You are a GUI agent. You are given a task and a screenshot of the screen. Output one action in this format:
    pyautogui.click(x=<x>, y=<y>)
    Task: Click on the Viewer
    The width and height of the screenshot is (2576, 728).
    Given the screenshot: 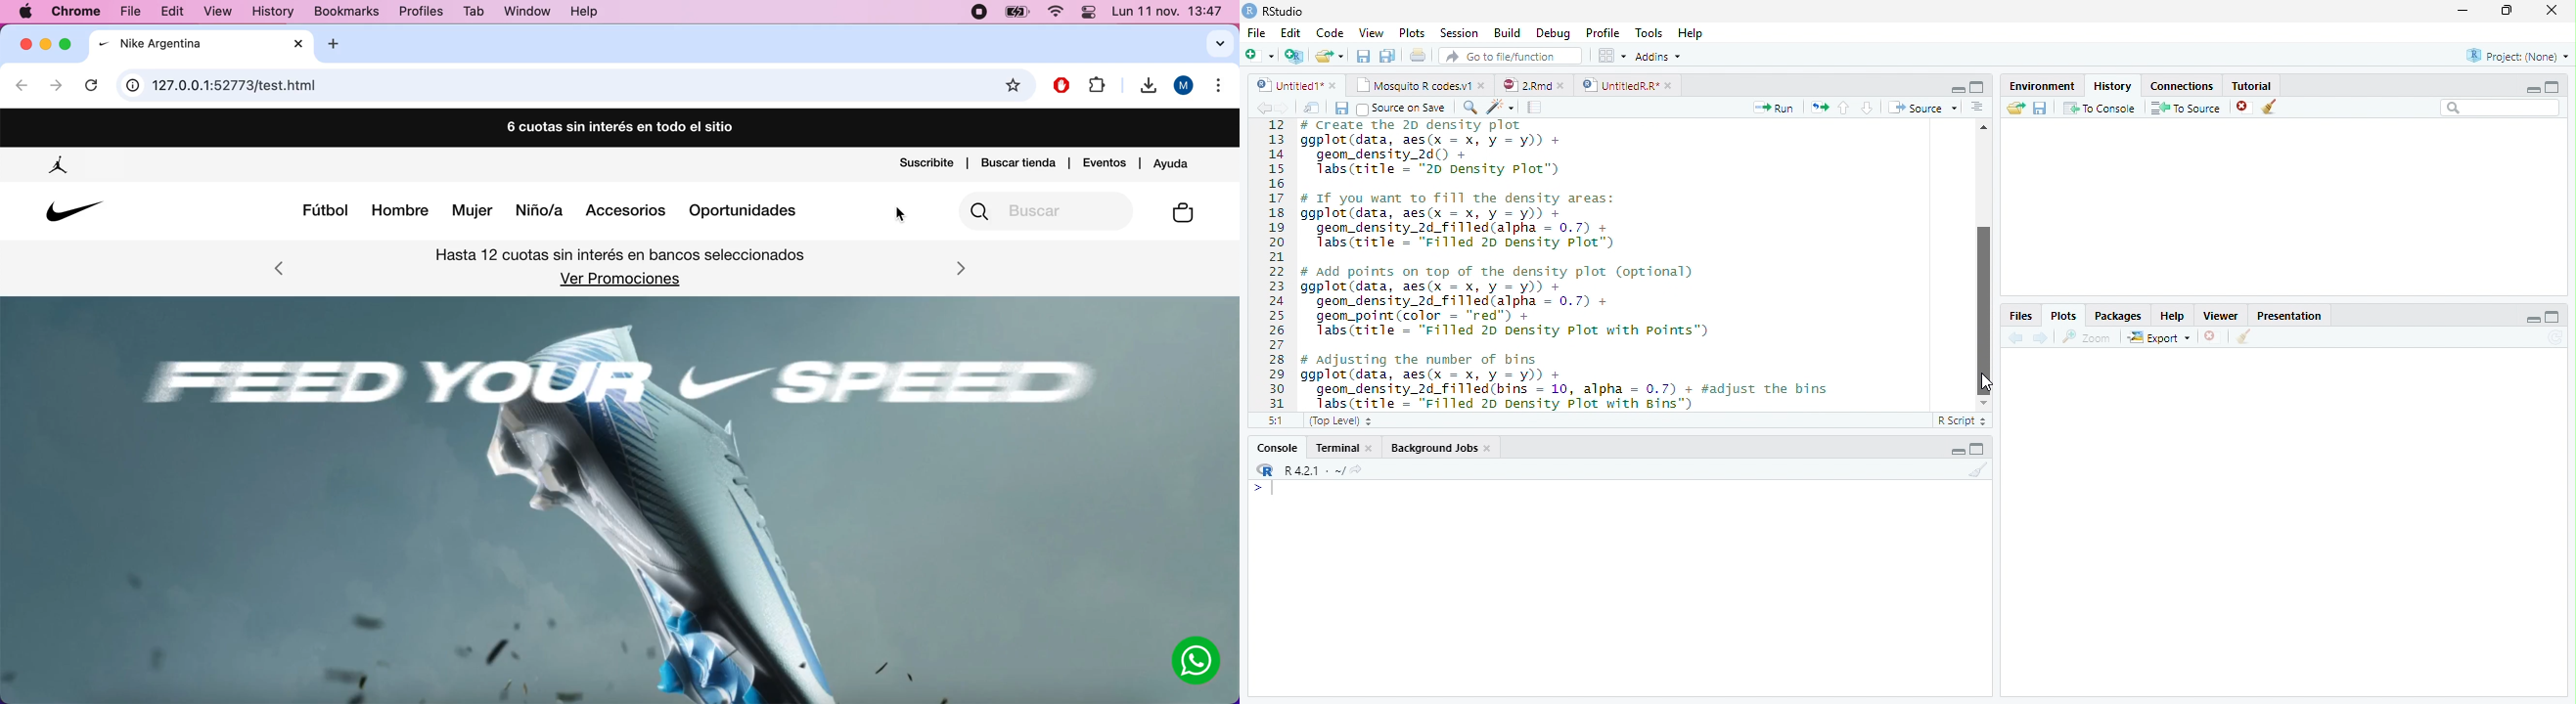 What is the action you would take?
    pyautogui.click(x=2219, y=315)
    